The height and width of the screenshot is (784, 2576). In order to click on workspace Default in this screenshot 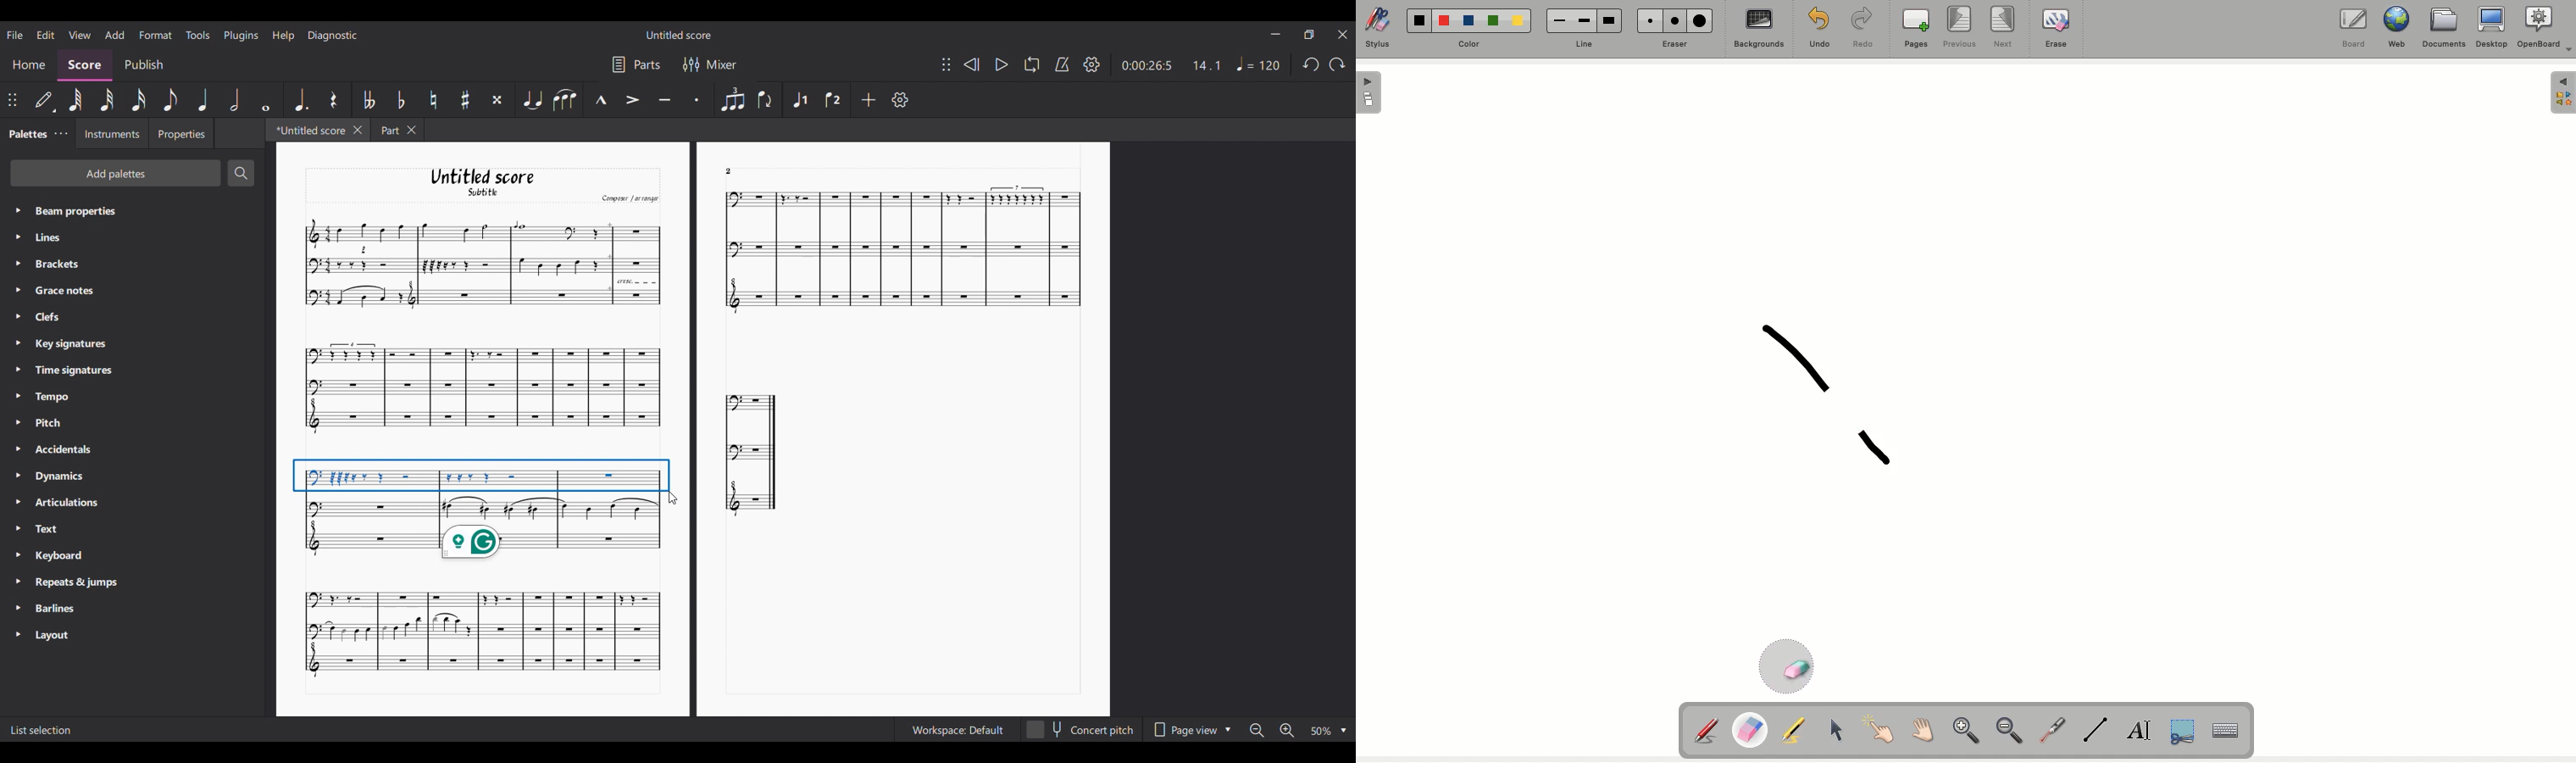, I will do `click(955, 731)`.